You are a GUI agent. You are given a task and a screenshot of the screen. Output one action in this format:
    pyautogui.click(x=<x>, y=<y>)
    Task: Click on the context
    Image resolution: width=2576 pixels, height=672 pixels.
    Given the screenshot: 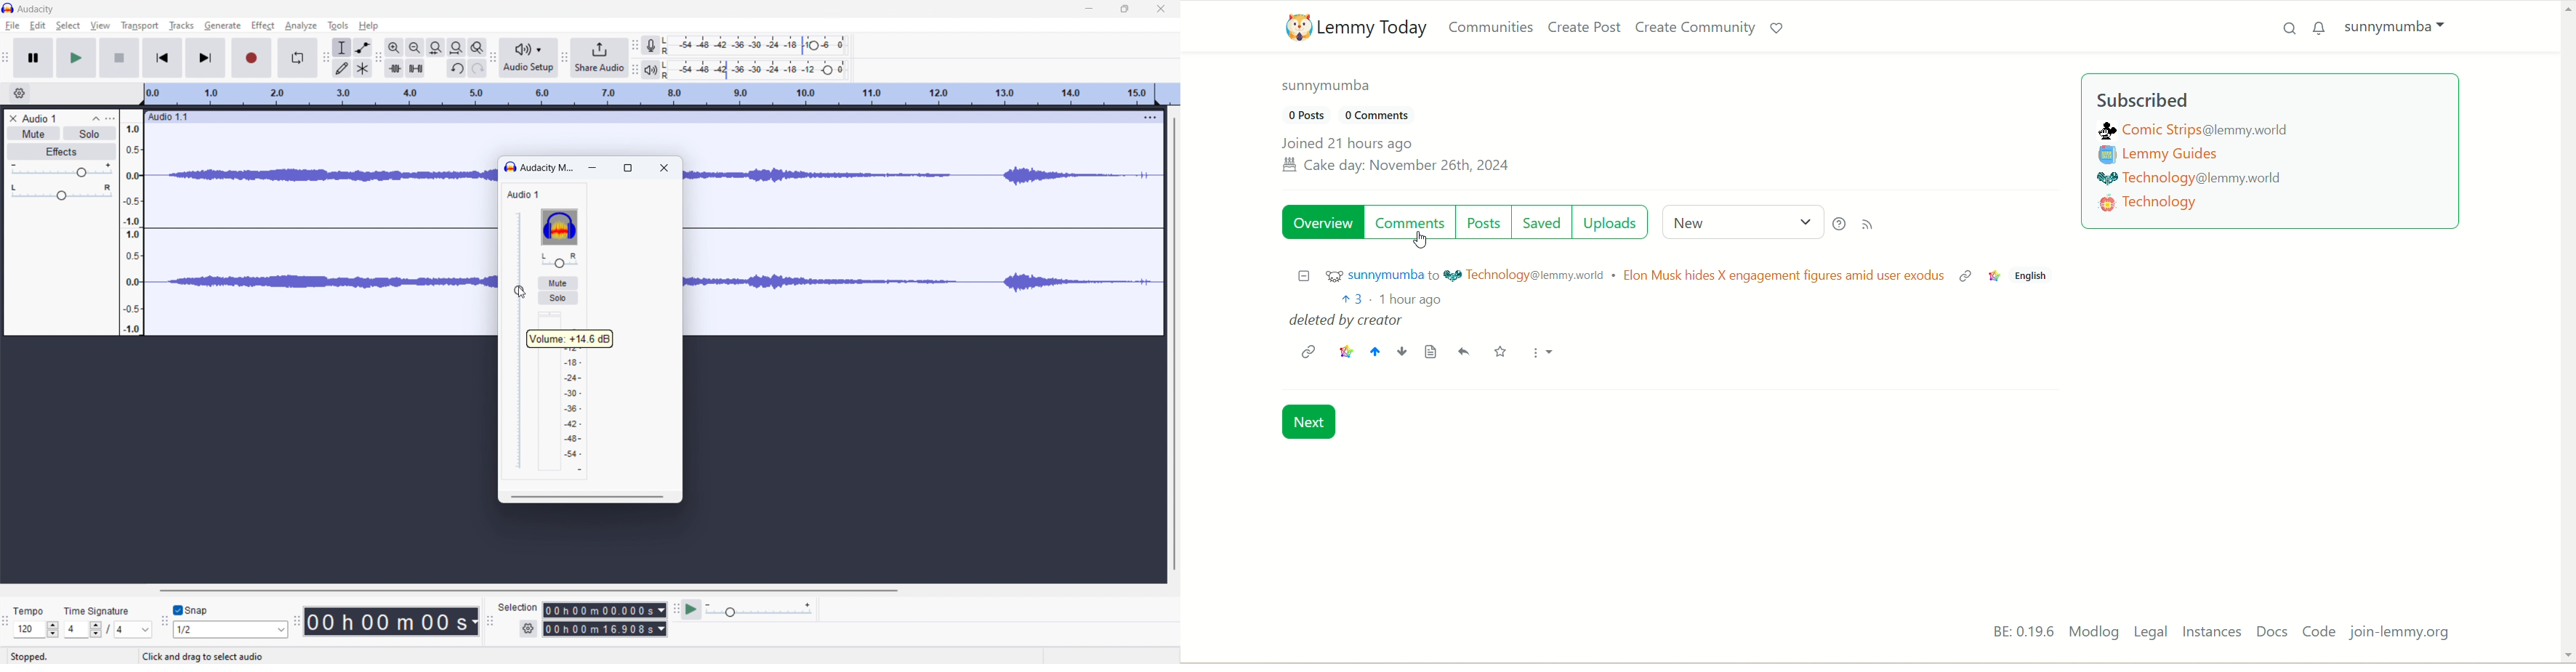 What is the action you would take?
    pyautogui.click(x=1995, y=275)
    